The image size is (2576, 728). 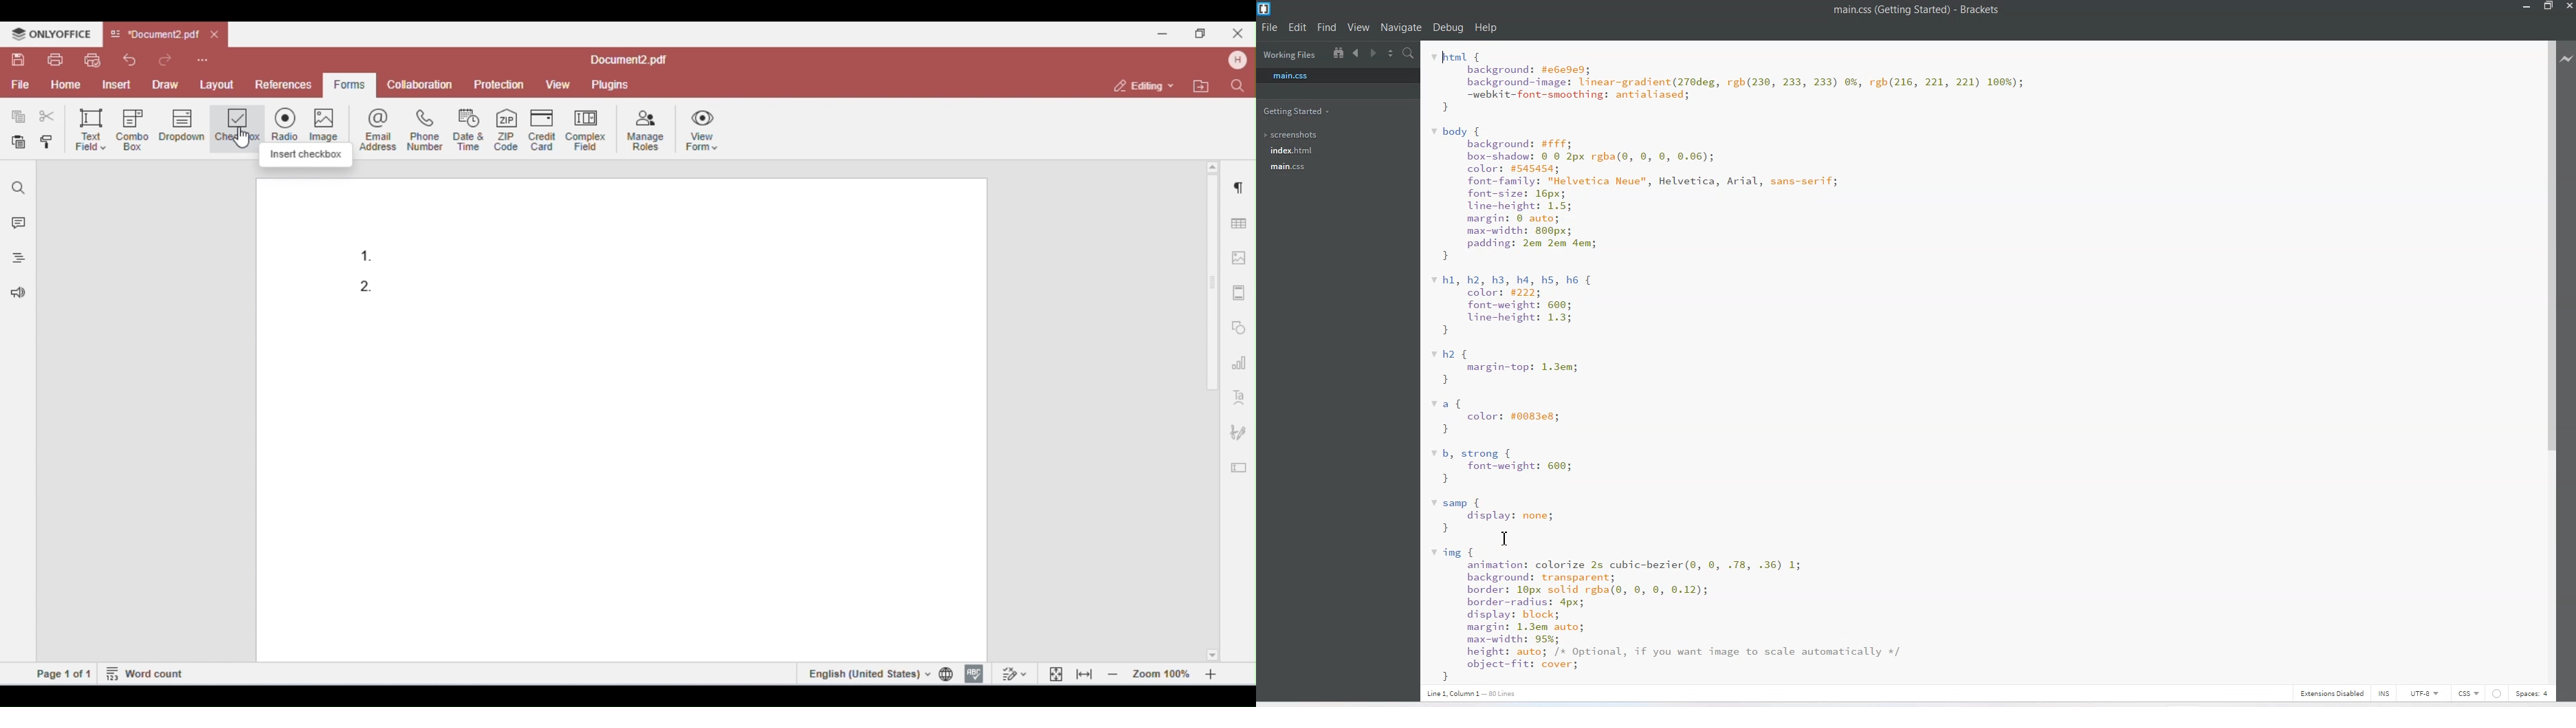 I want to click on Extensions Disabled, so click(x=2330, y=693).